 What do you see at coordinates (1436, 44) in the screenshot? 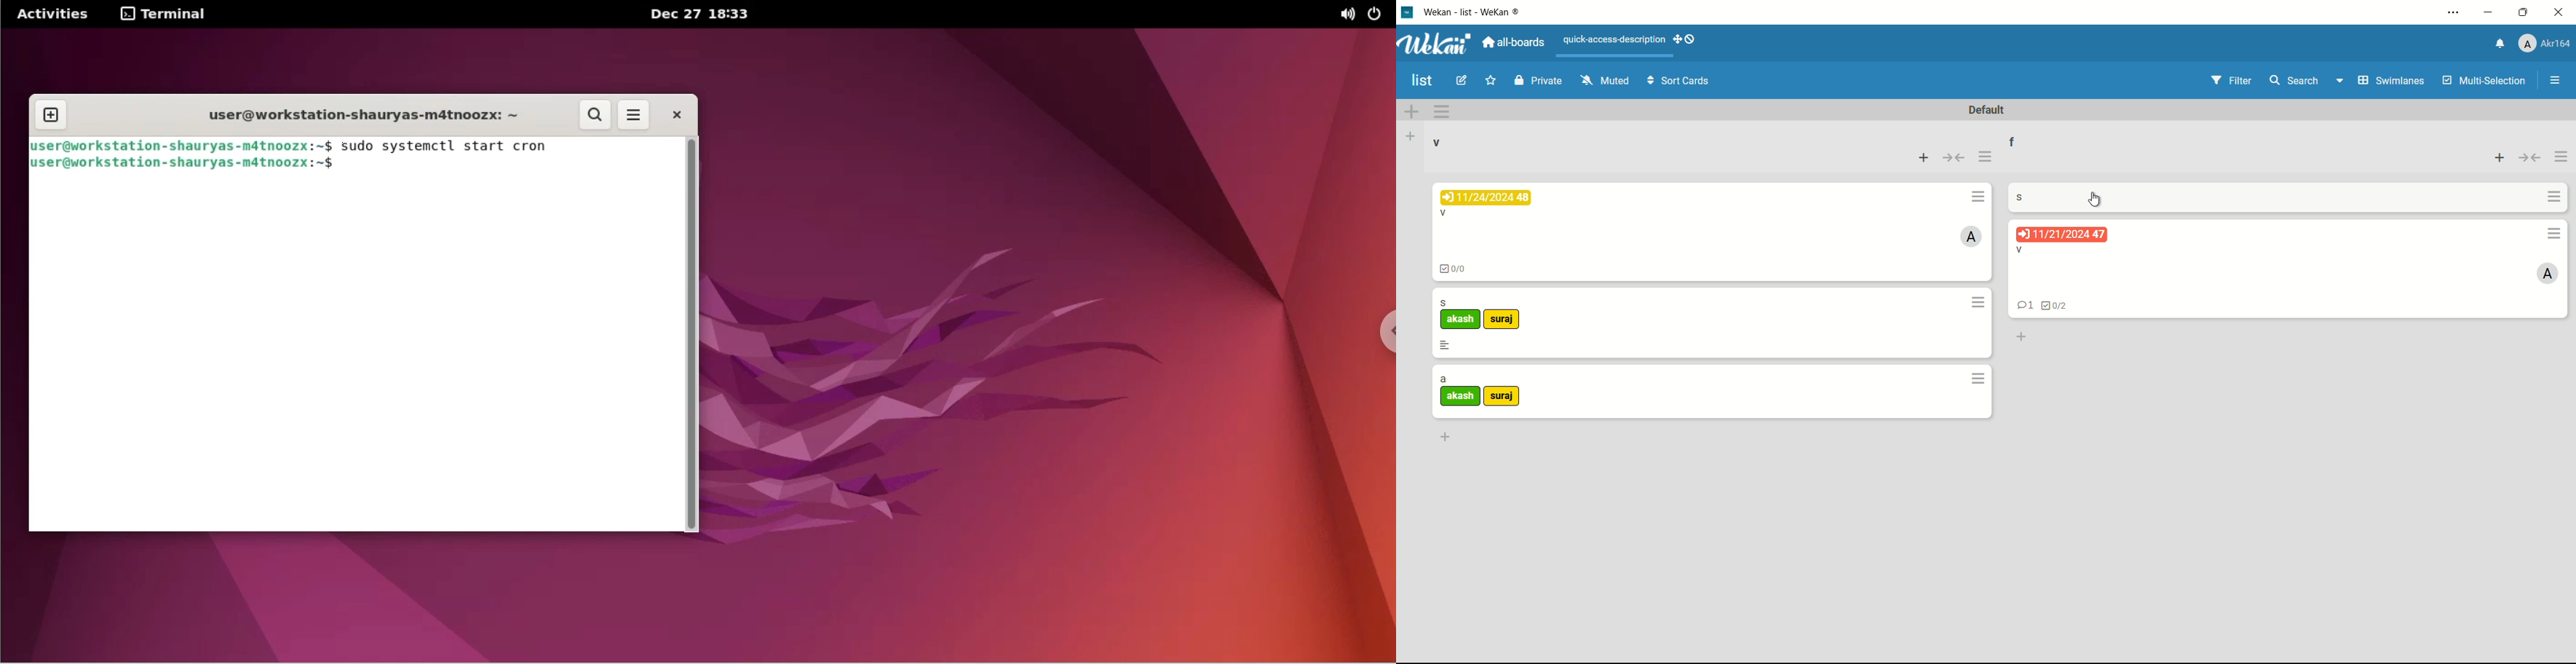
I see `app logo` at bounding box center [1436, 44].